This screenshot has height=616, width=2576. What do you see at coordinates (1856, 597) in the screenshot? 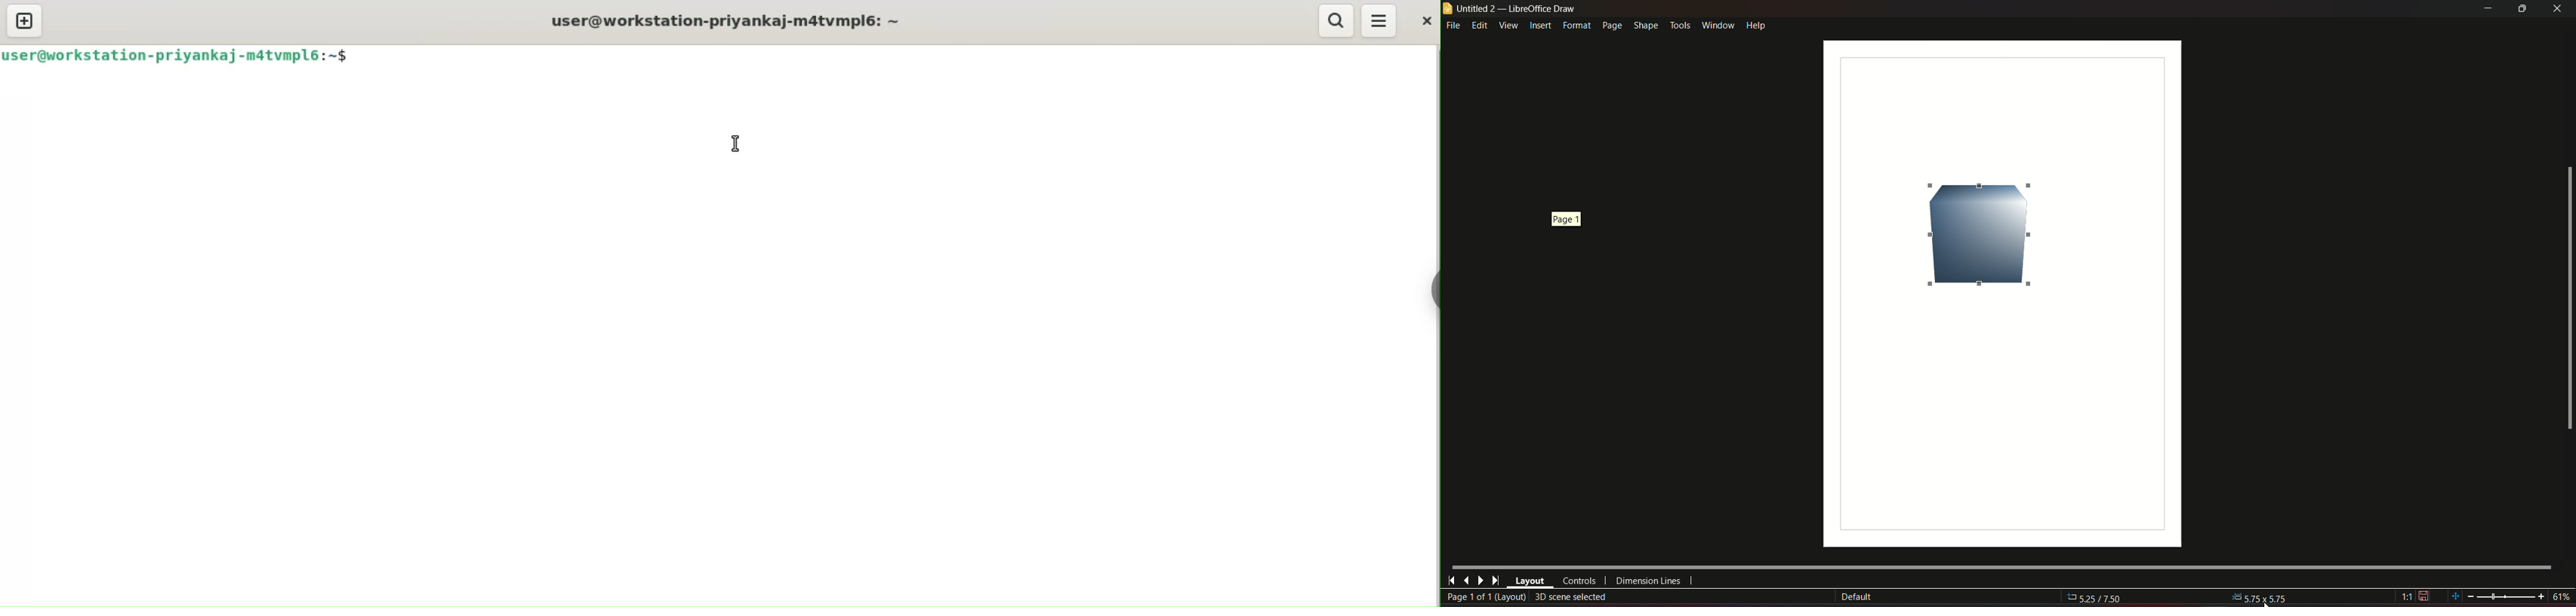
I see `Default` at bounding box center [1856, 597].